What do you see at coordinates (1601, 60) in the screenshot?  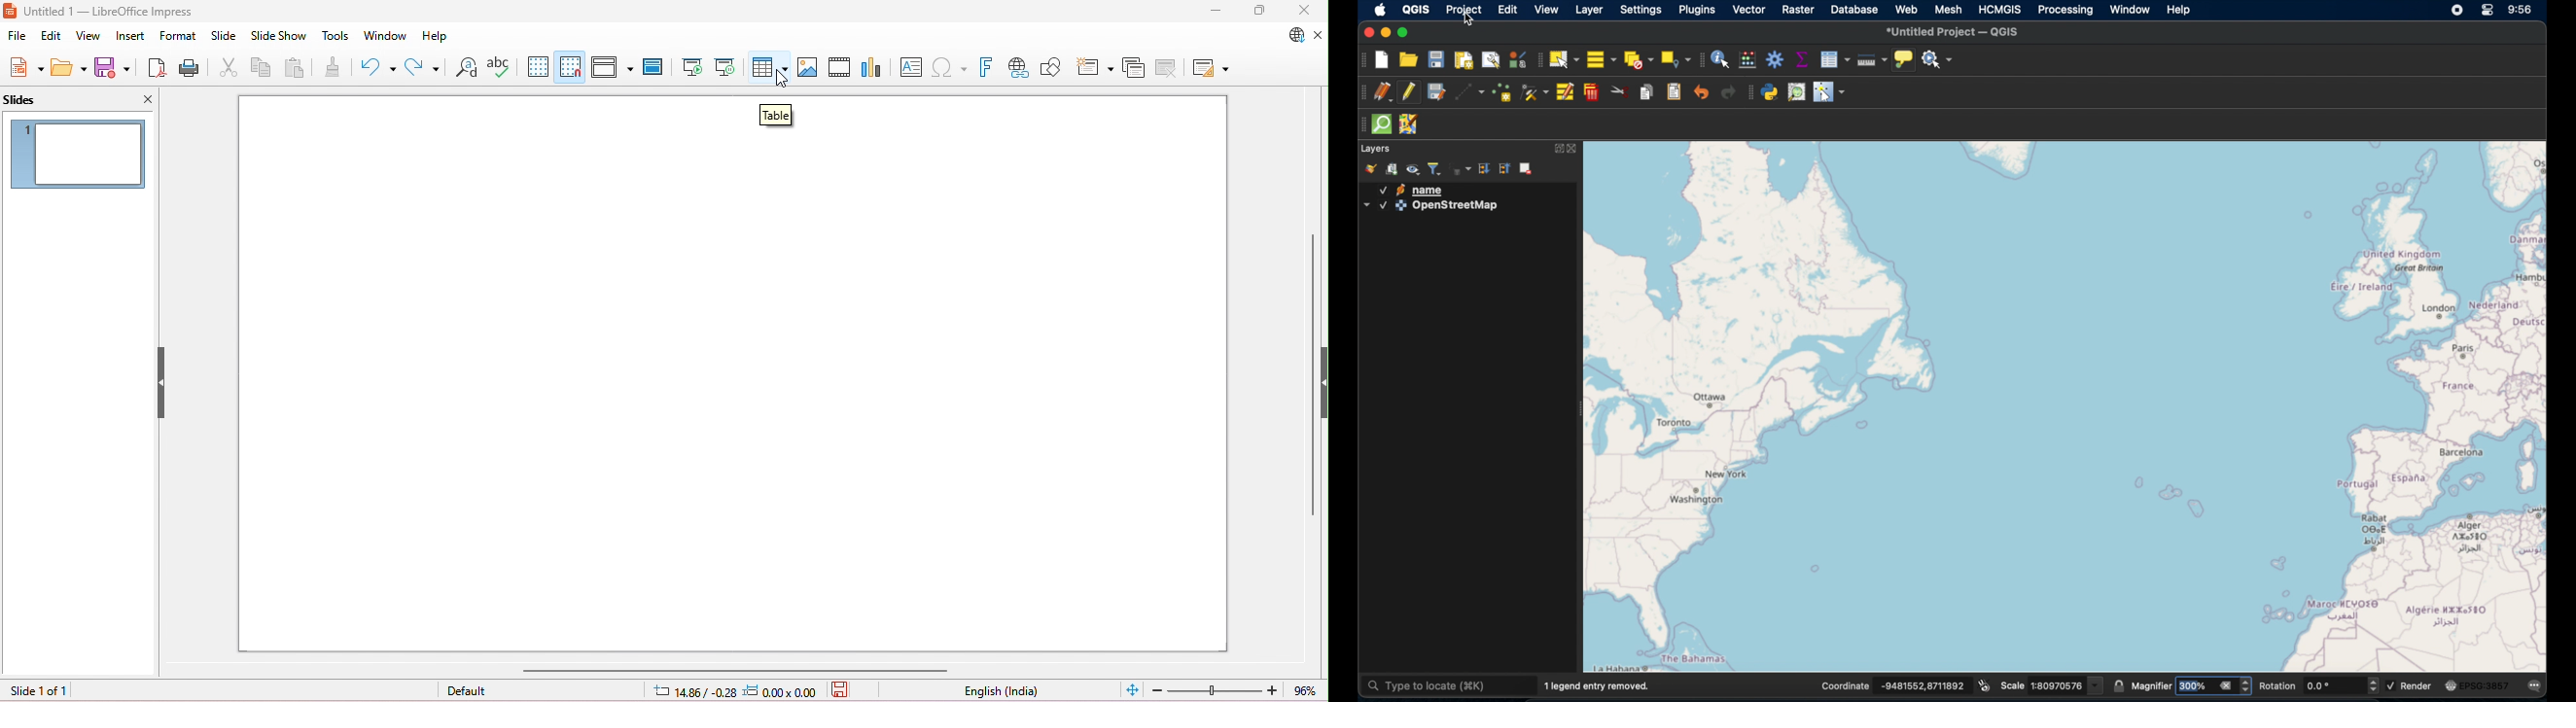 I see `select all features` at bounding box center [1601, 60].